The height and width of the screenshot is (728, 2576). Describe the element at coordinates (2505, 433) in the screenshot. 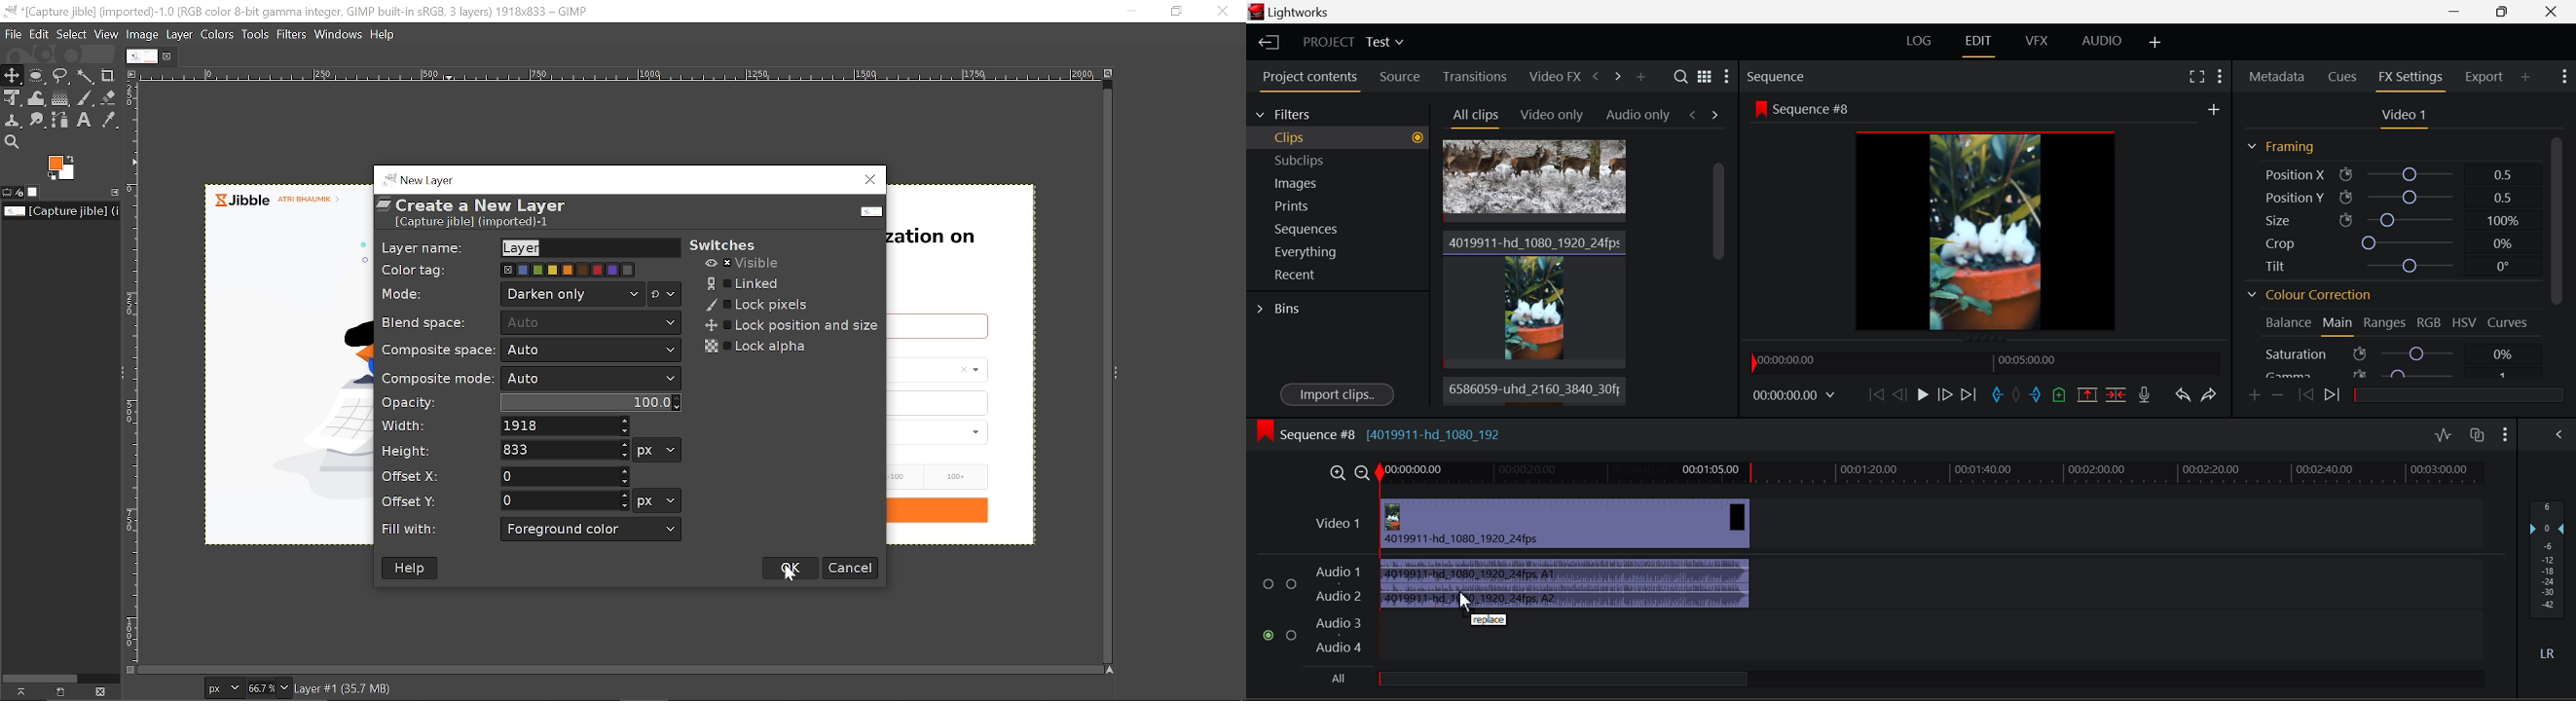

I see `Show Settings` at that location.